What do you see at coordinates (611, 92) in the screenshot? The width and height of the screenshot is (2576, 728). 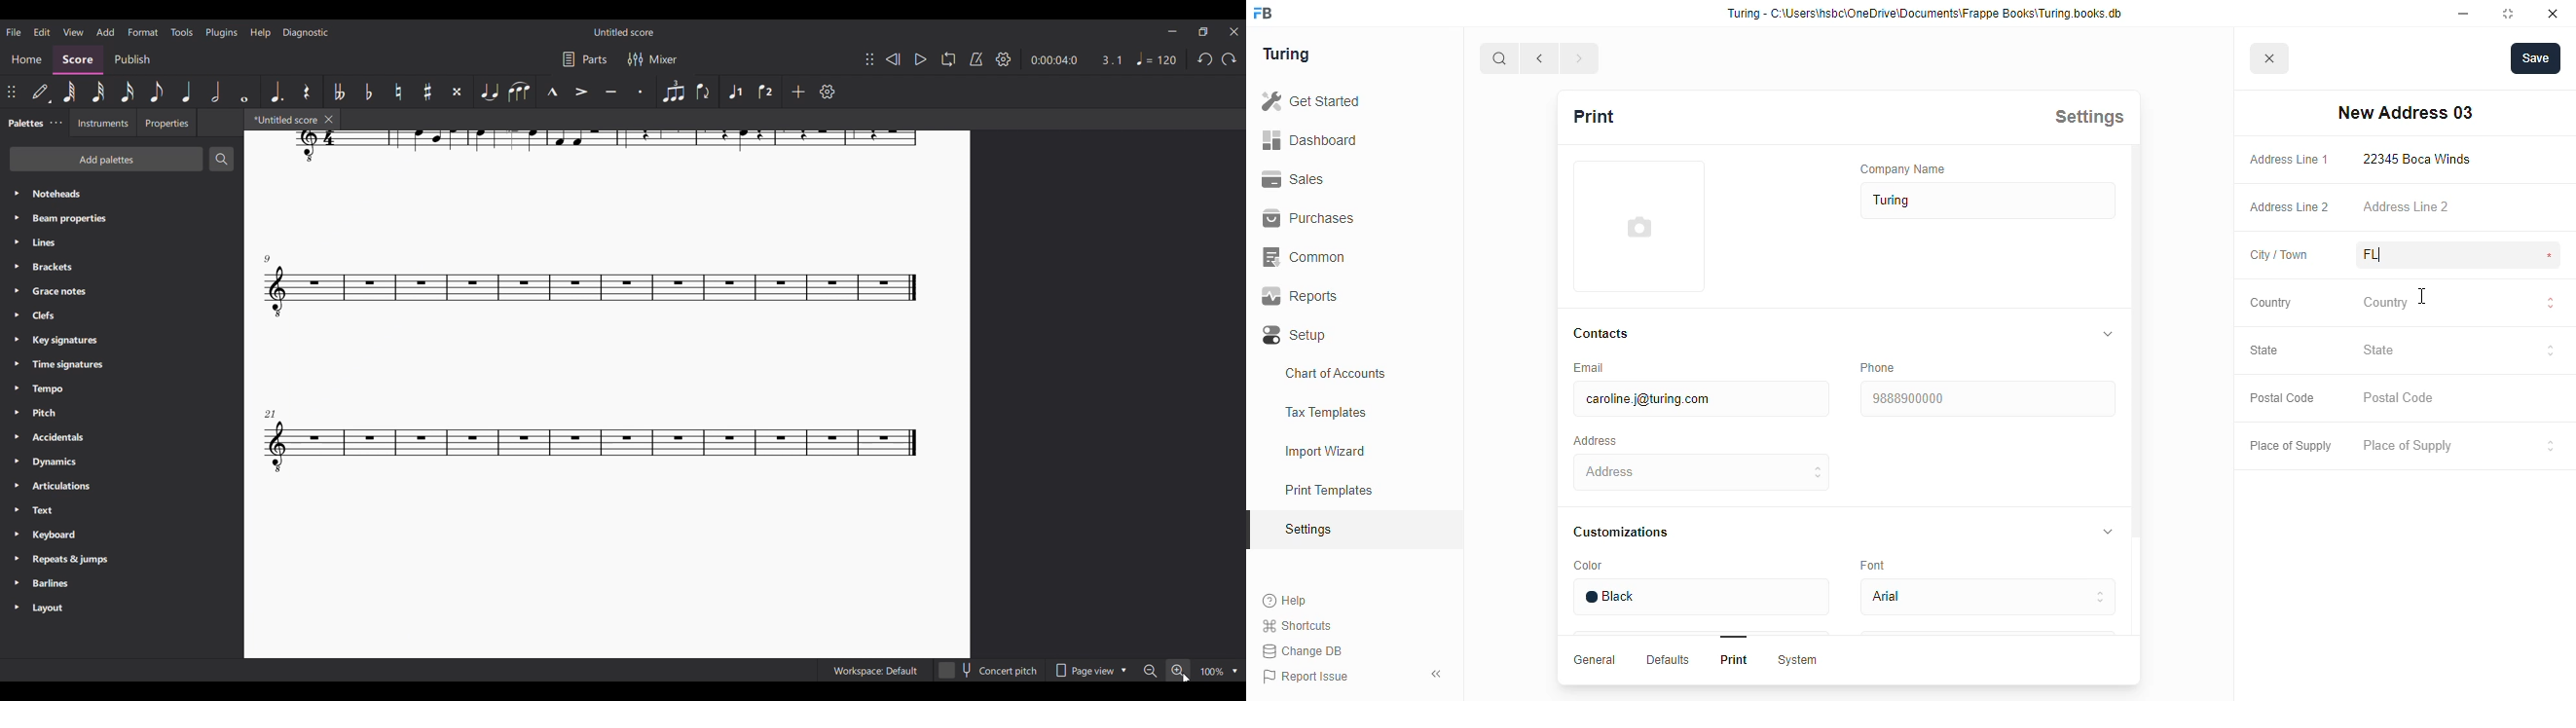 I see `Tenuto` at bounding box center [611, 92].